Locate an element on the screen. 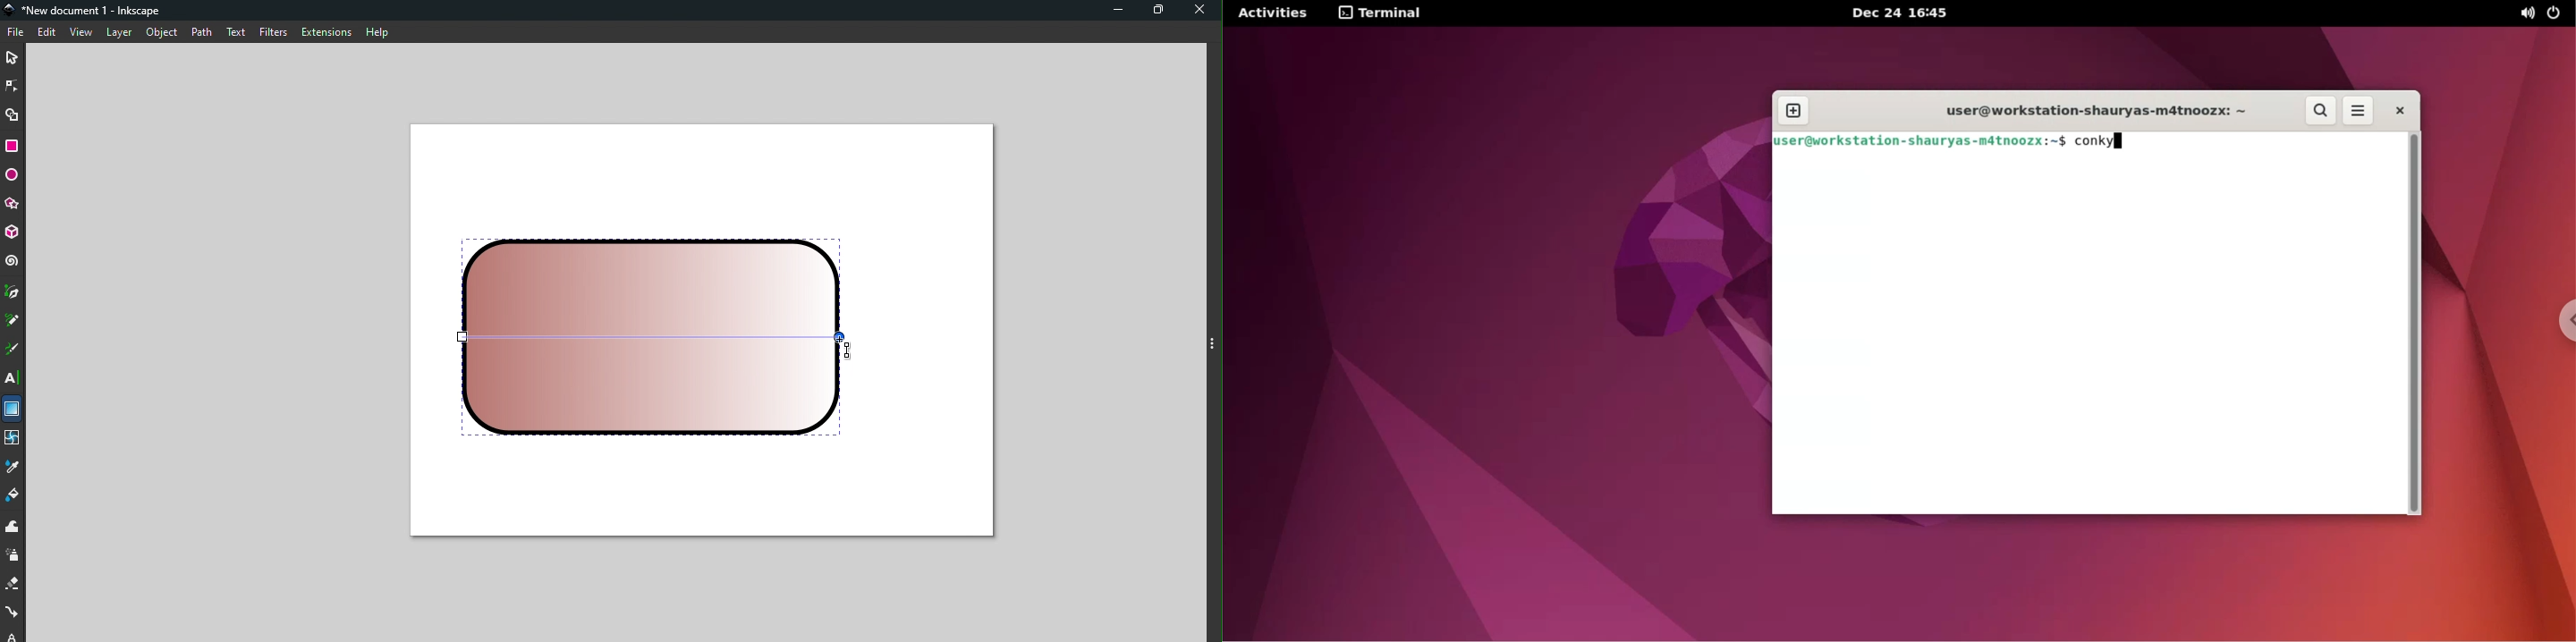 This screenshot has height=644, width=2576. applying color gradient to the selected shape is located at coordinates (657, 337).